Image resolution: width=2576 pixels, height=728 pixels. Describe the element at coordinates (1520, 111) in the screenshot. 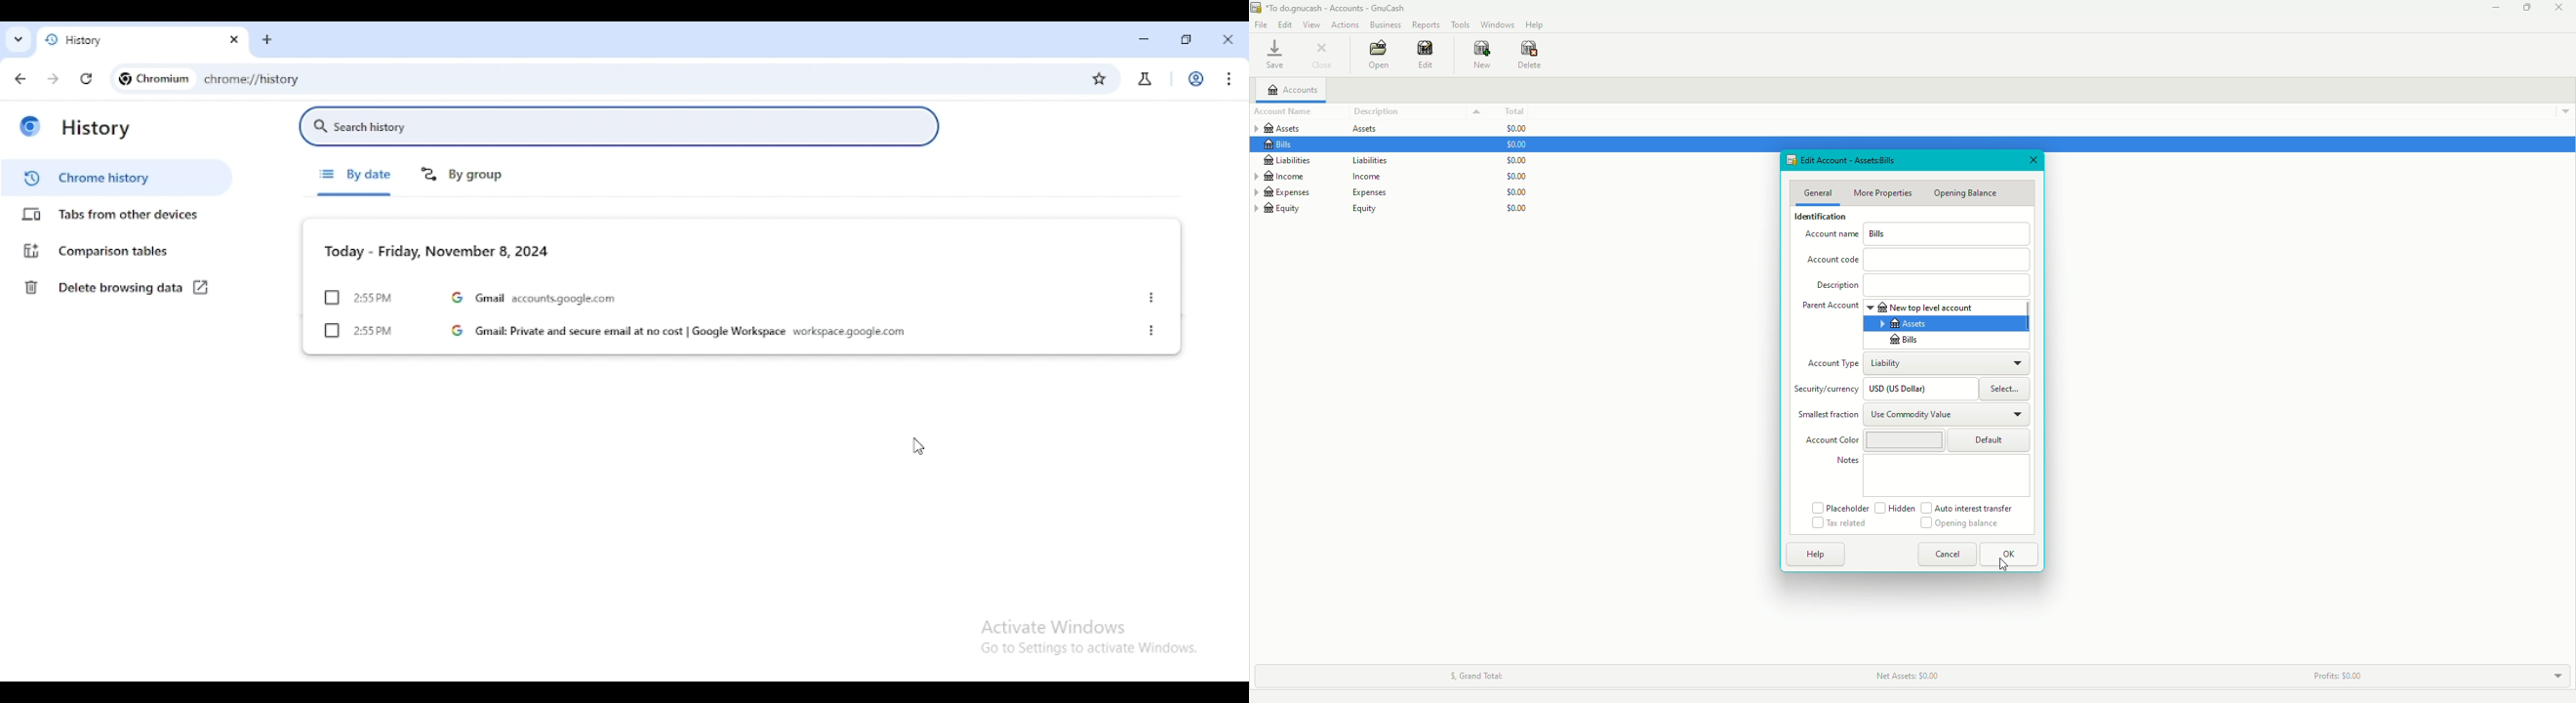

I see `Total` at that location.